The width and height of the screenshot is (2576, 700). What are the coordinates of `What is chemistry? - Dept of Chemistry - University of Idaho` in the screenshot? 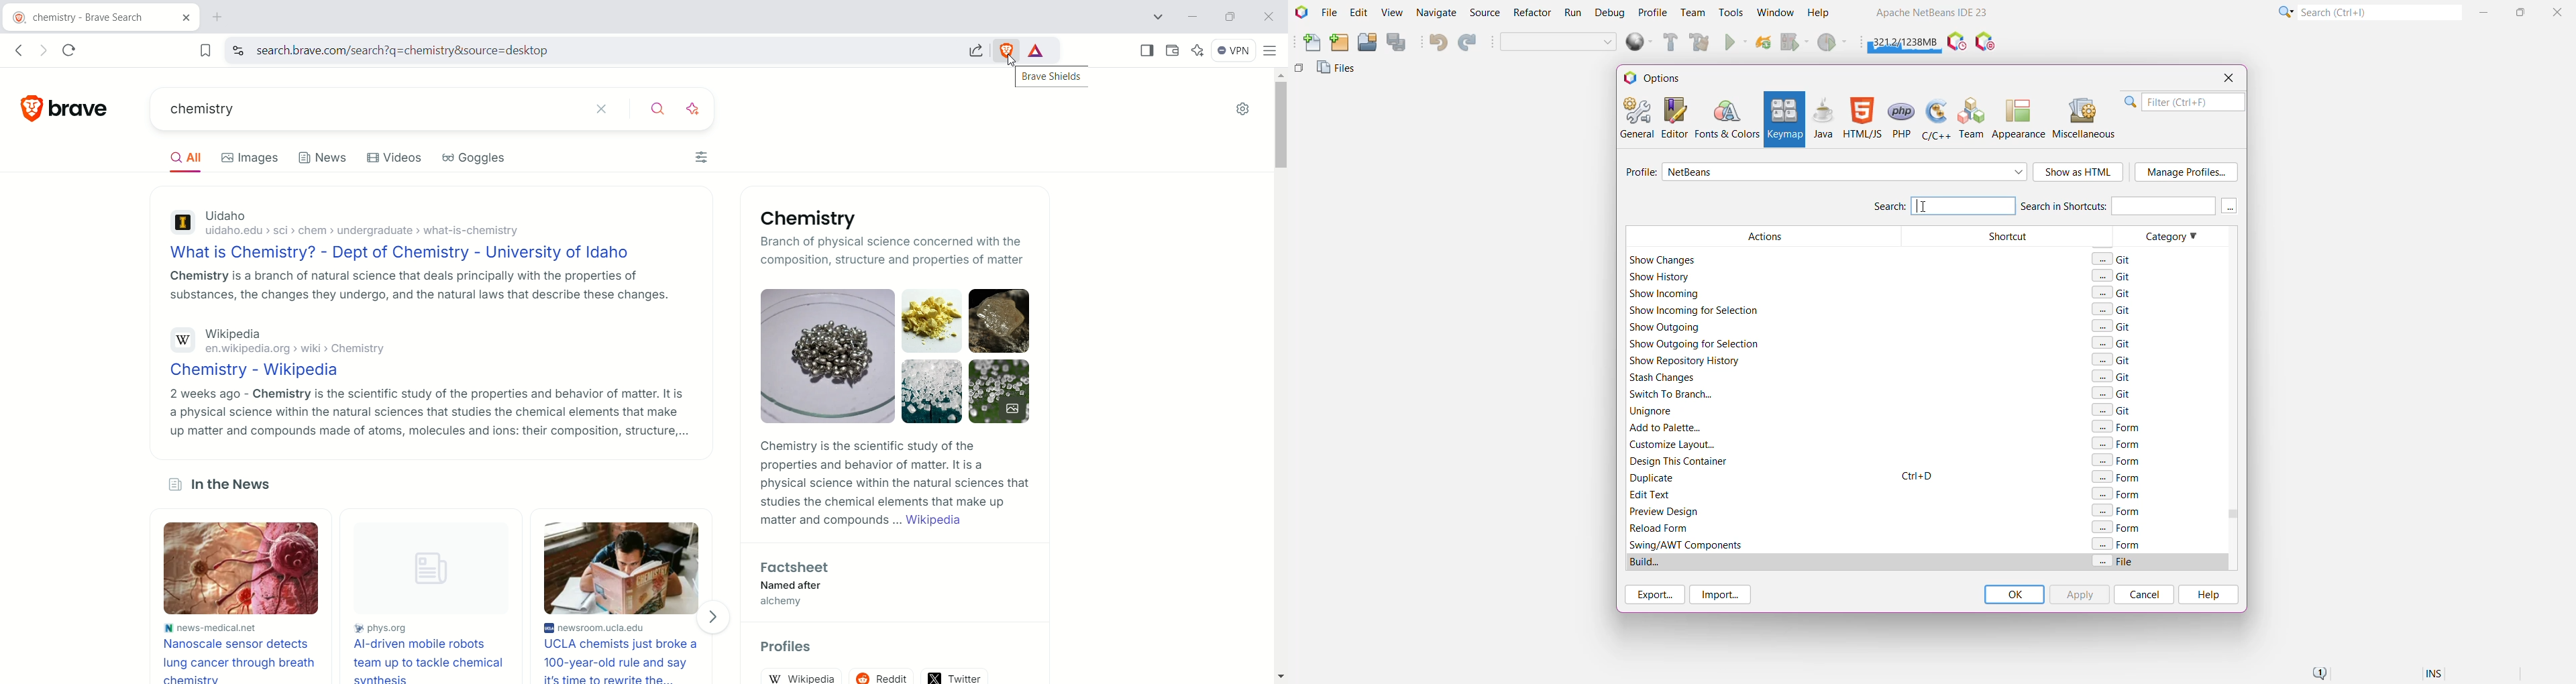 It's located at (415, 253).